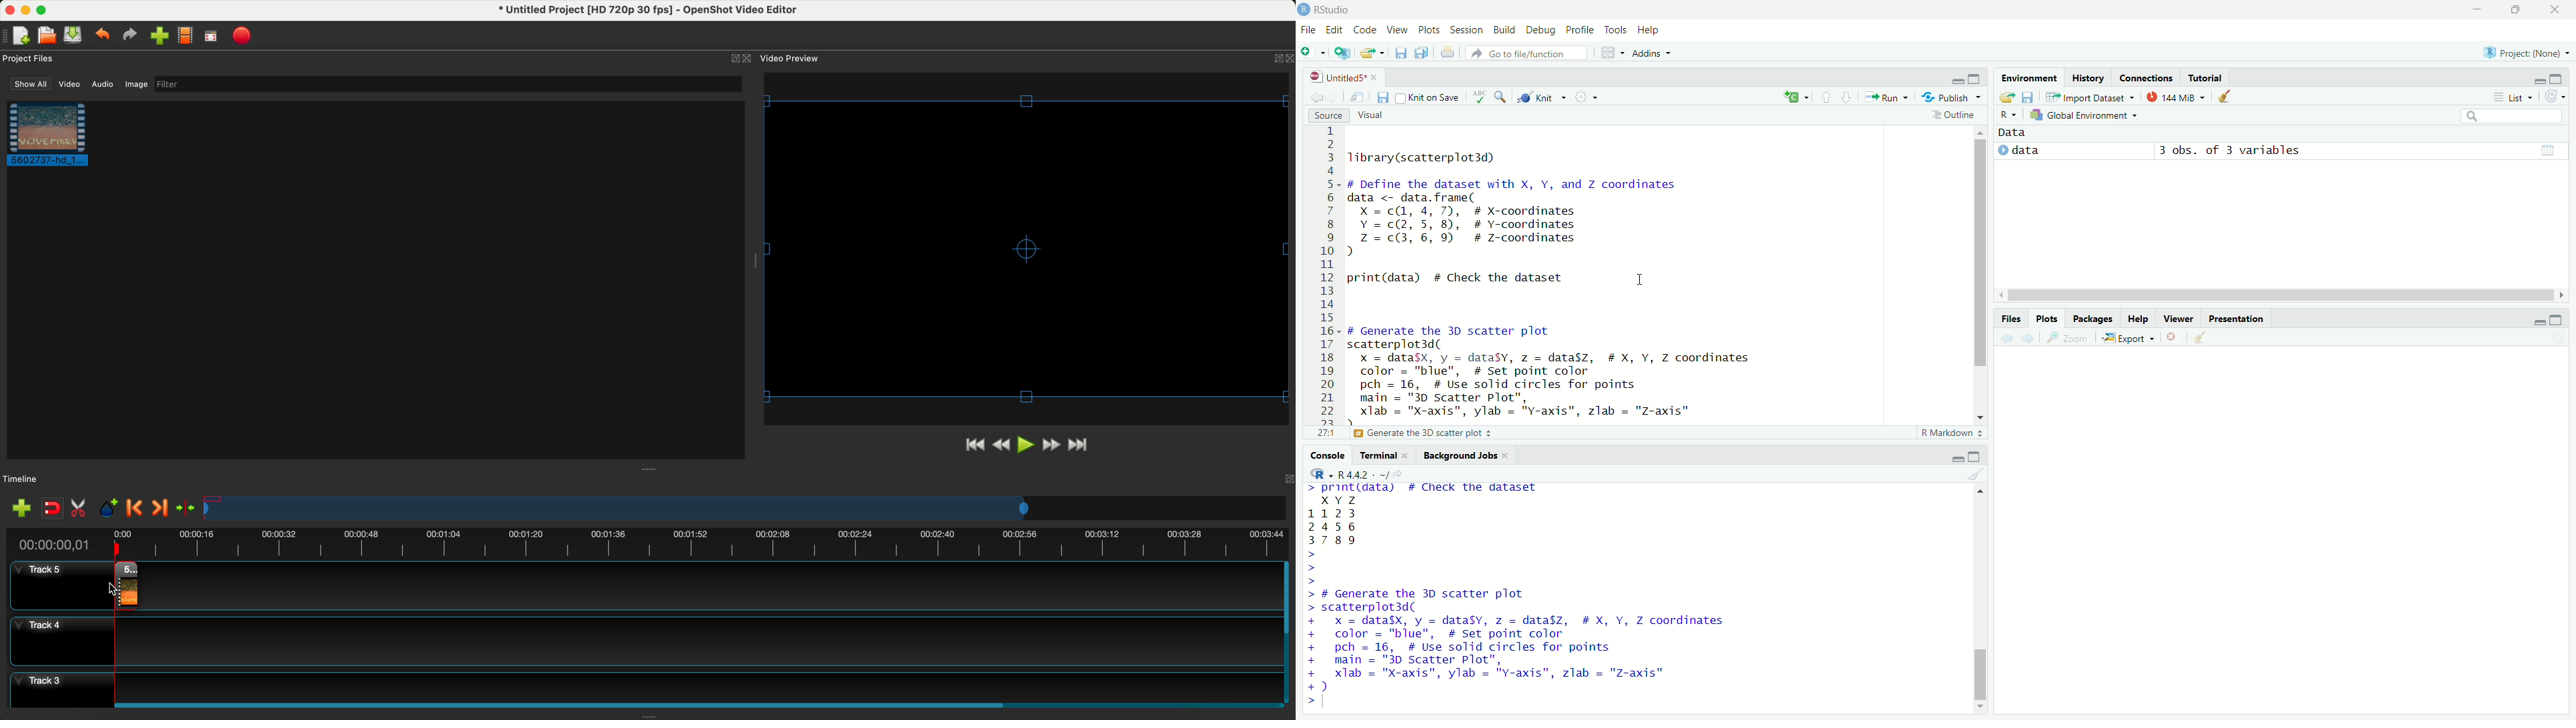  I want to click on Addins, so click(1651, 53).